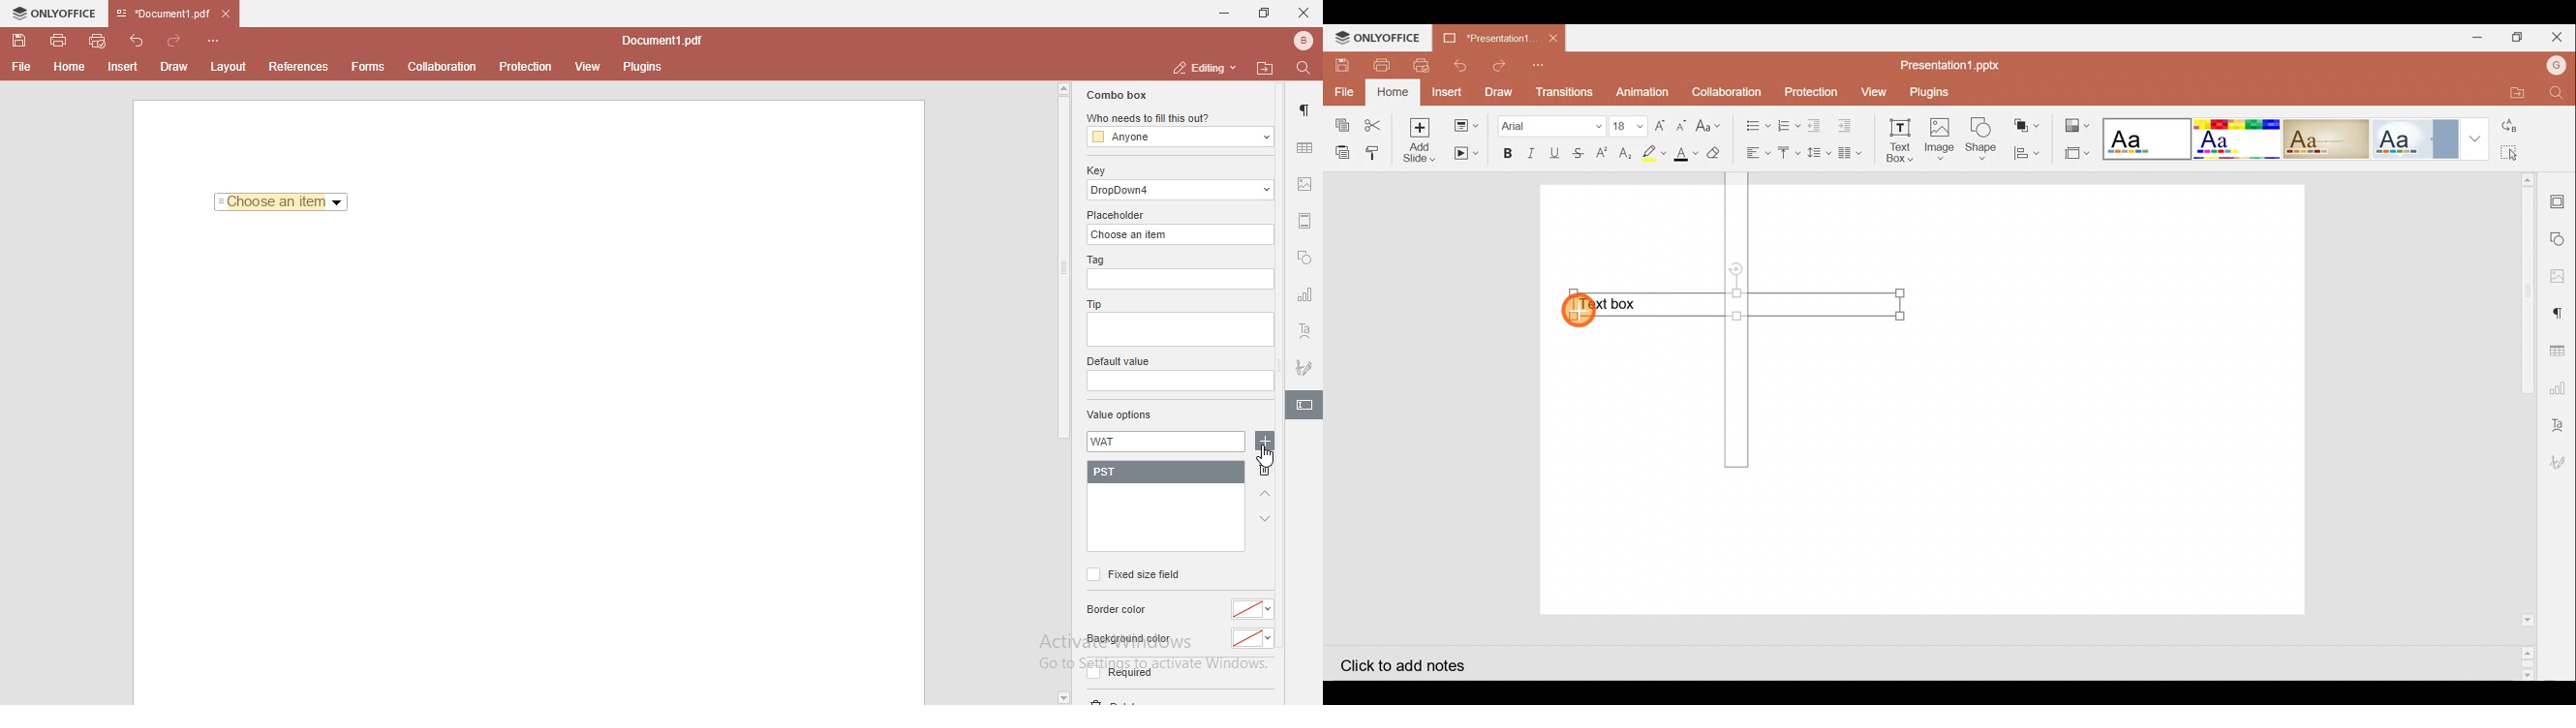 The width and height of the screenshot is (2576, 728). What do you see at coordinates (1119, 416) in the screenshot?
I see `value options` at bounding box center [1119, 416].